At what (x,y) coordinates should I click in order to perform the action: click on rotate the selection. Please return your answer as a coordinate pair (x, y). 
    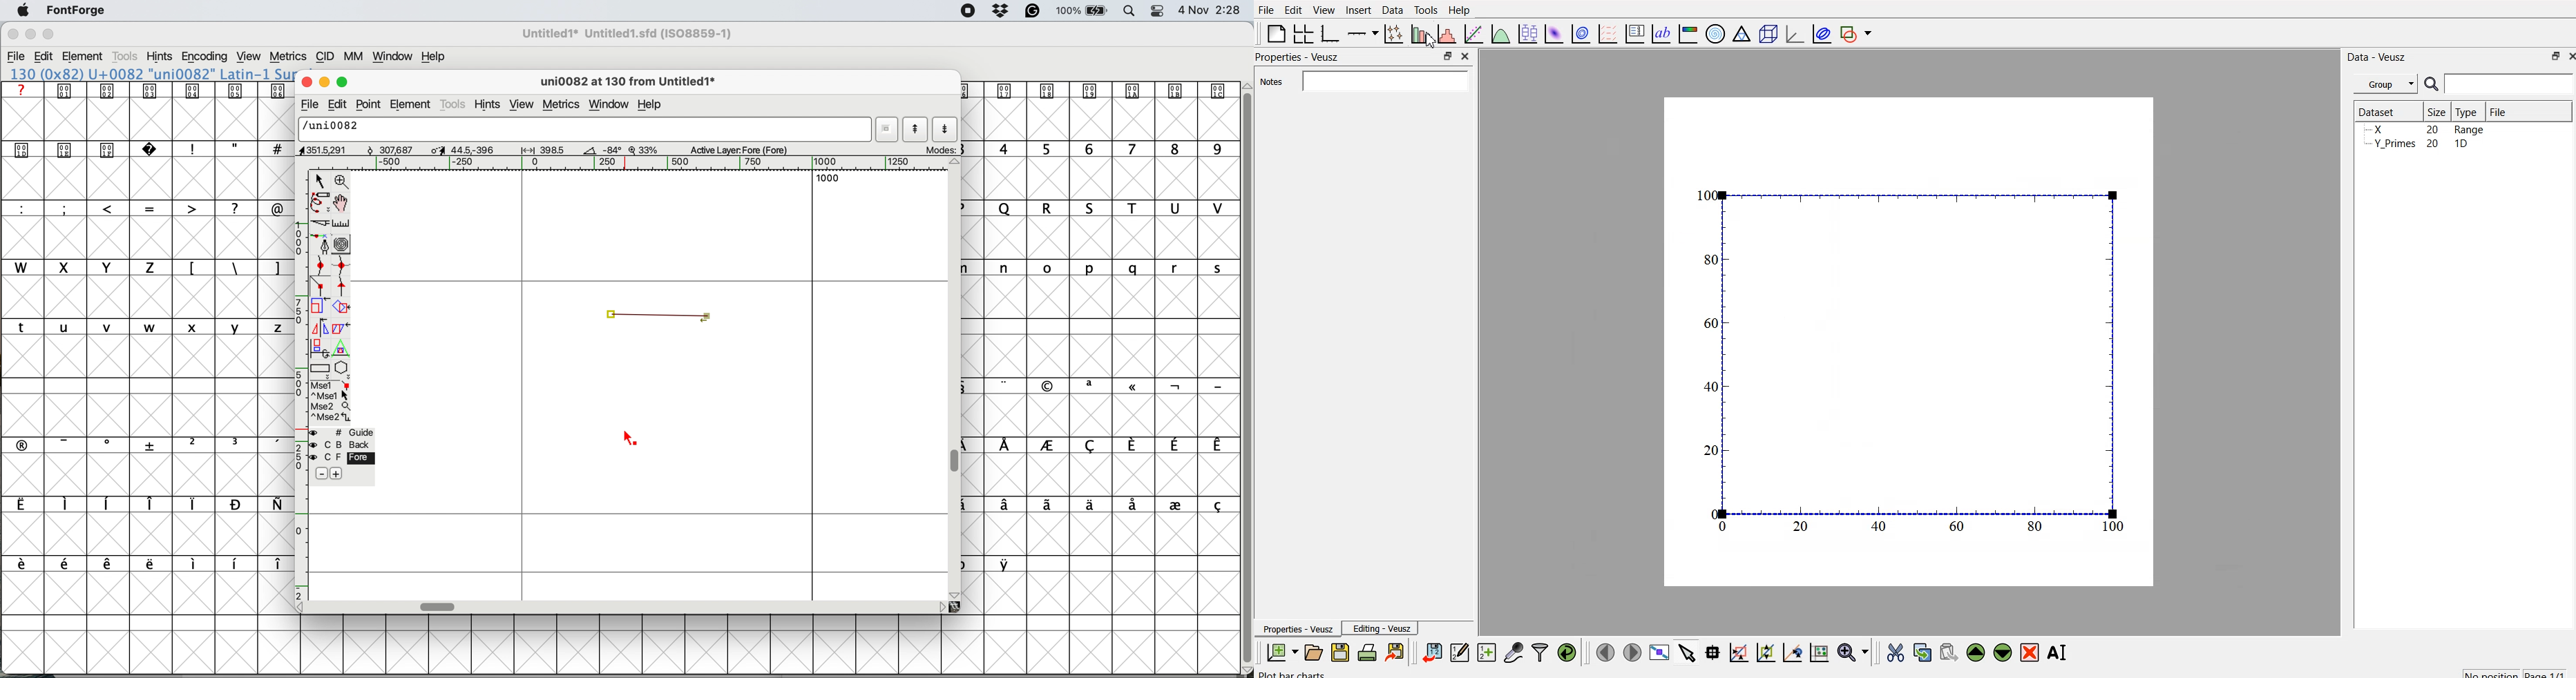
    Looking at the image, I should click on (342, 308).